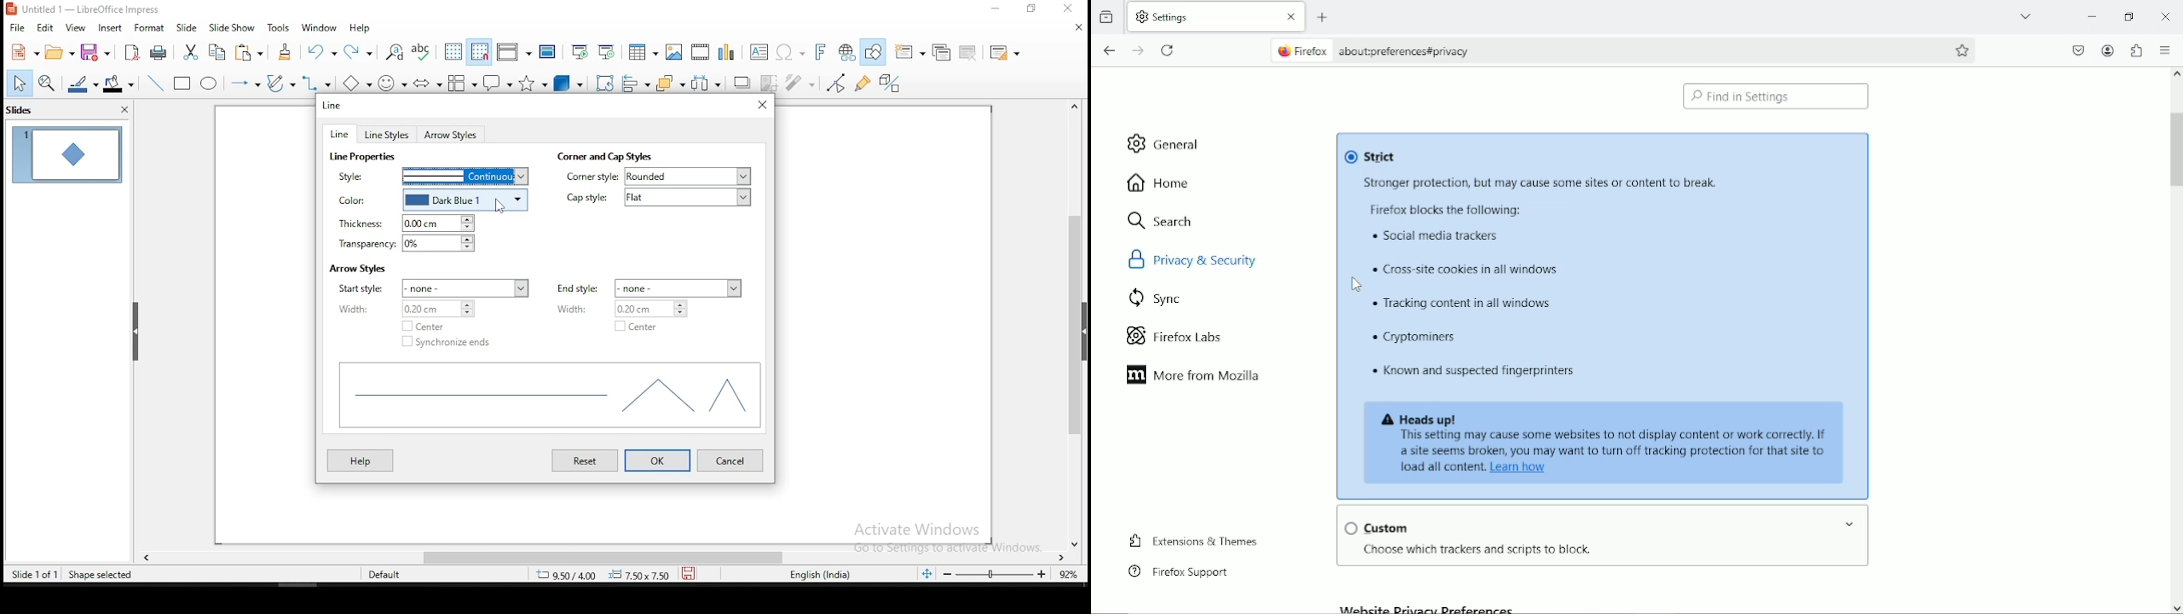 The width and height of the screenshot is (2184, 616). What do you see at coordinates (823, 52) in the screenshot?
I see `` at bounding box center [823, 52].